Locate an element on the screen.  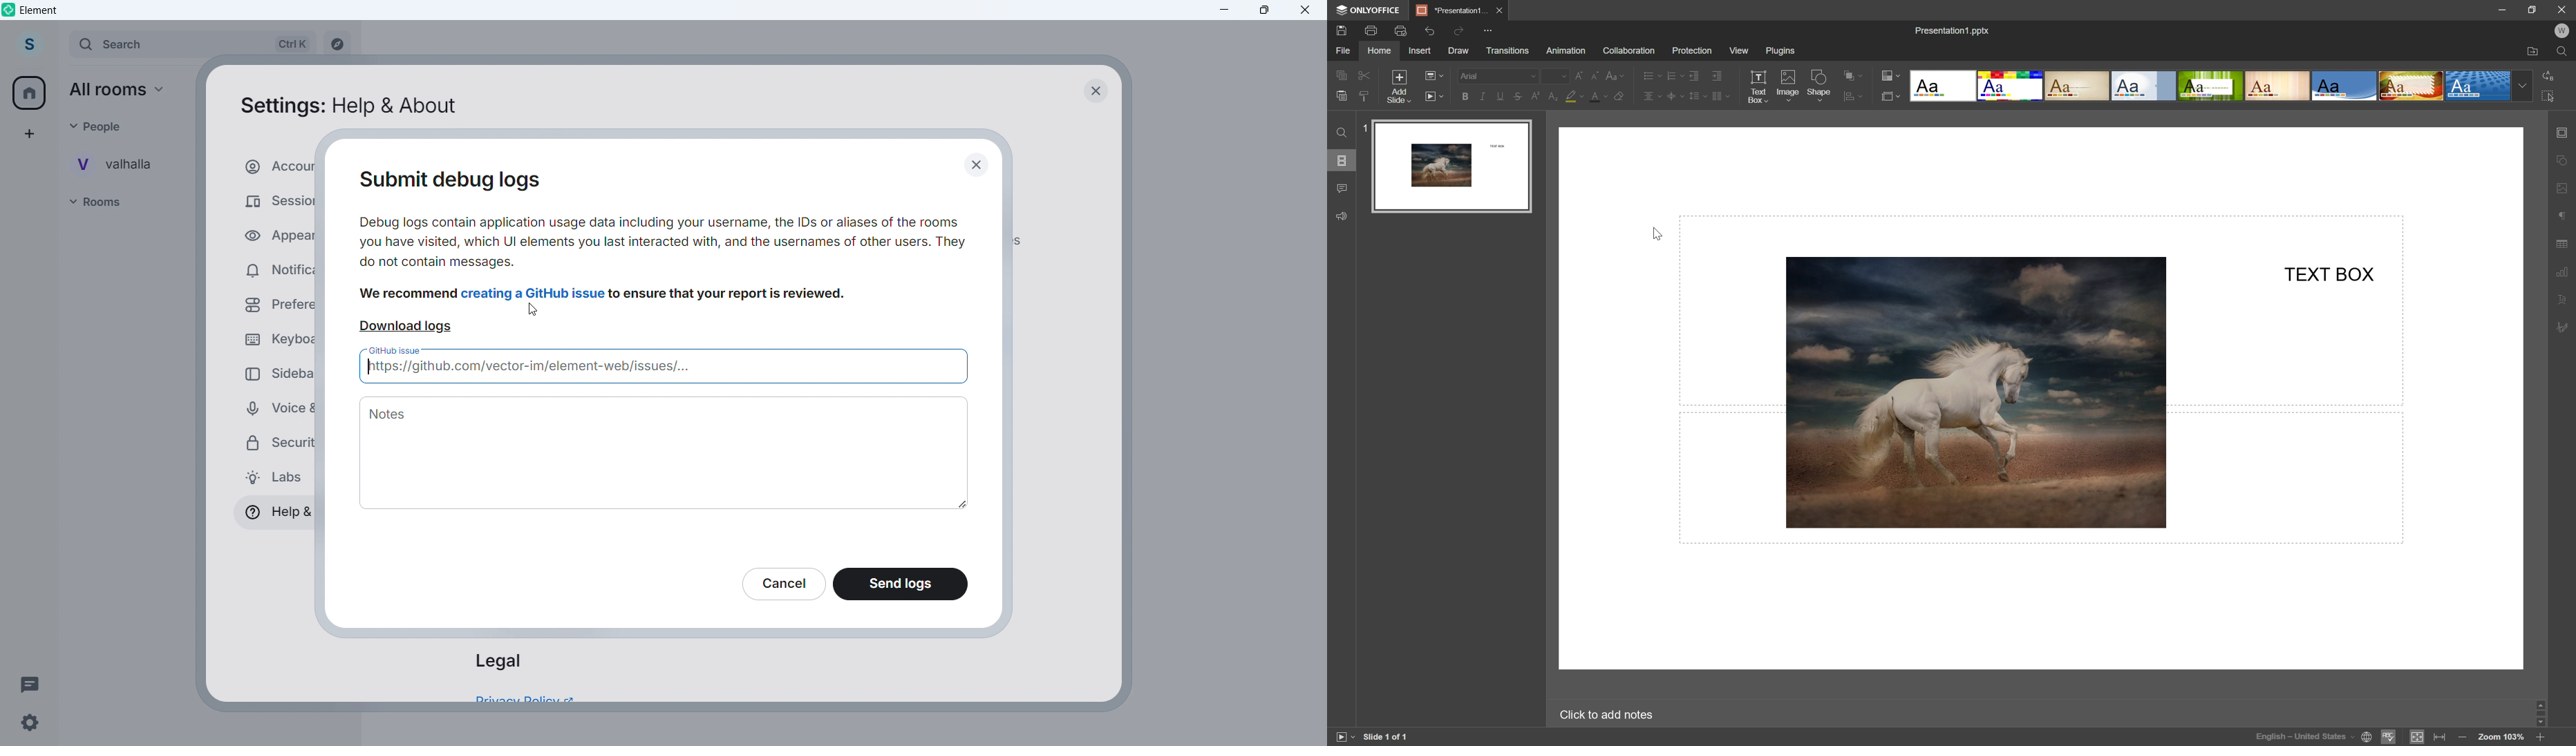
Close  is located at coordinates (980, 166).